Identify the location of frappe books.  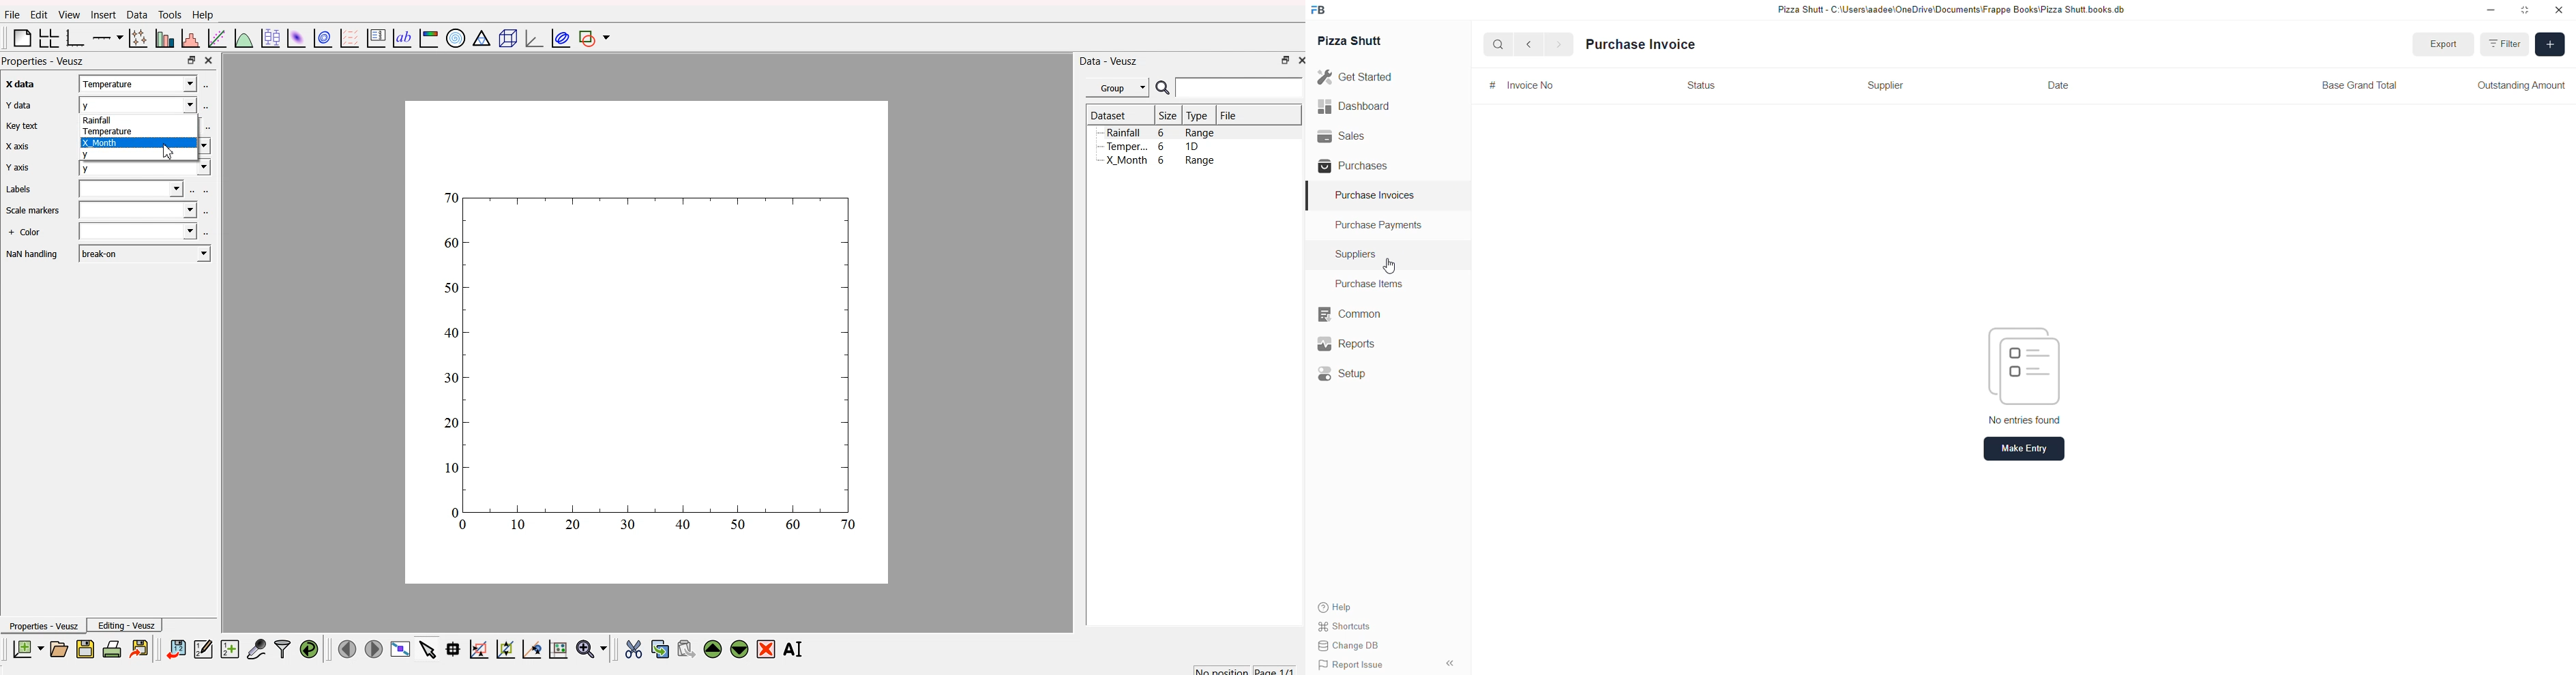
(1323, 11).